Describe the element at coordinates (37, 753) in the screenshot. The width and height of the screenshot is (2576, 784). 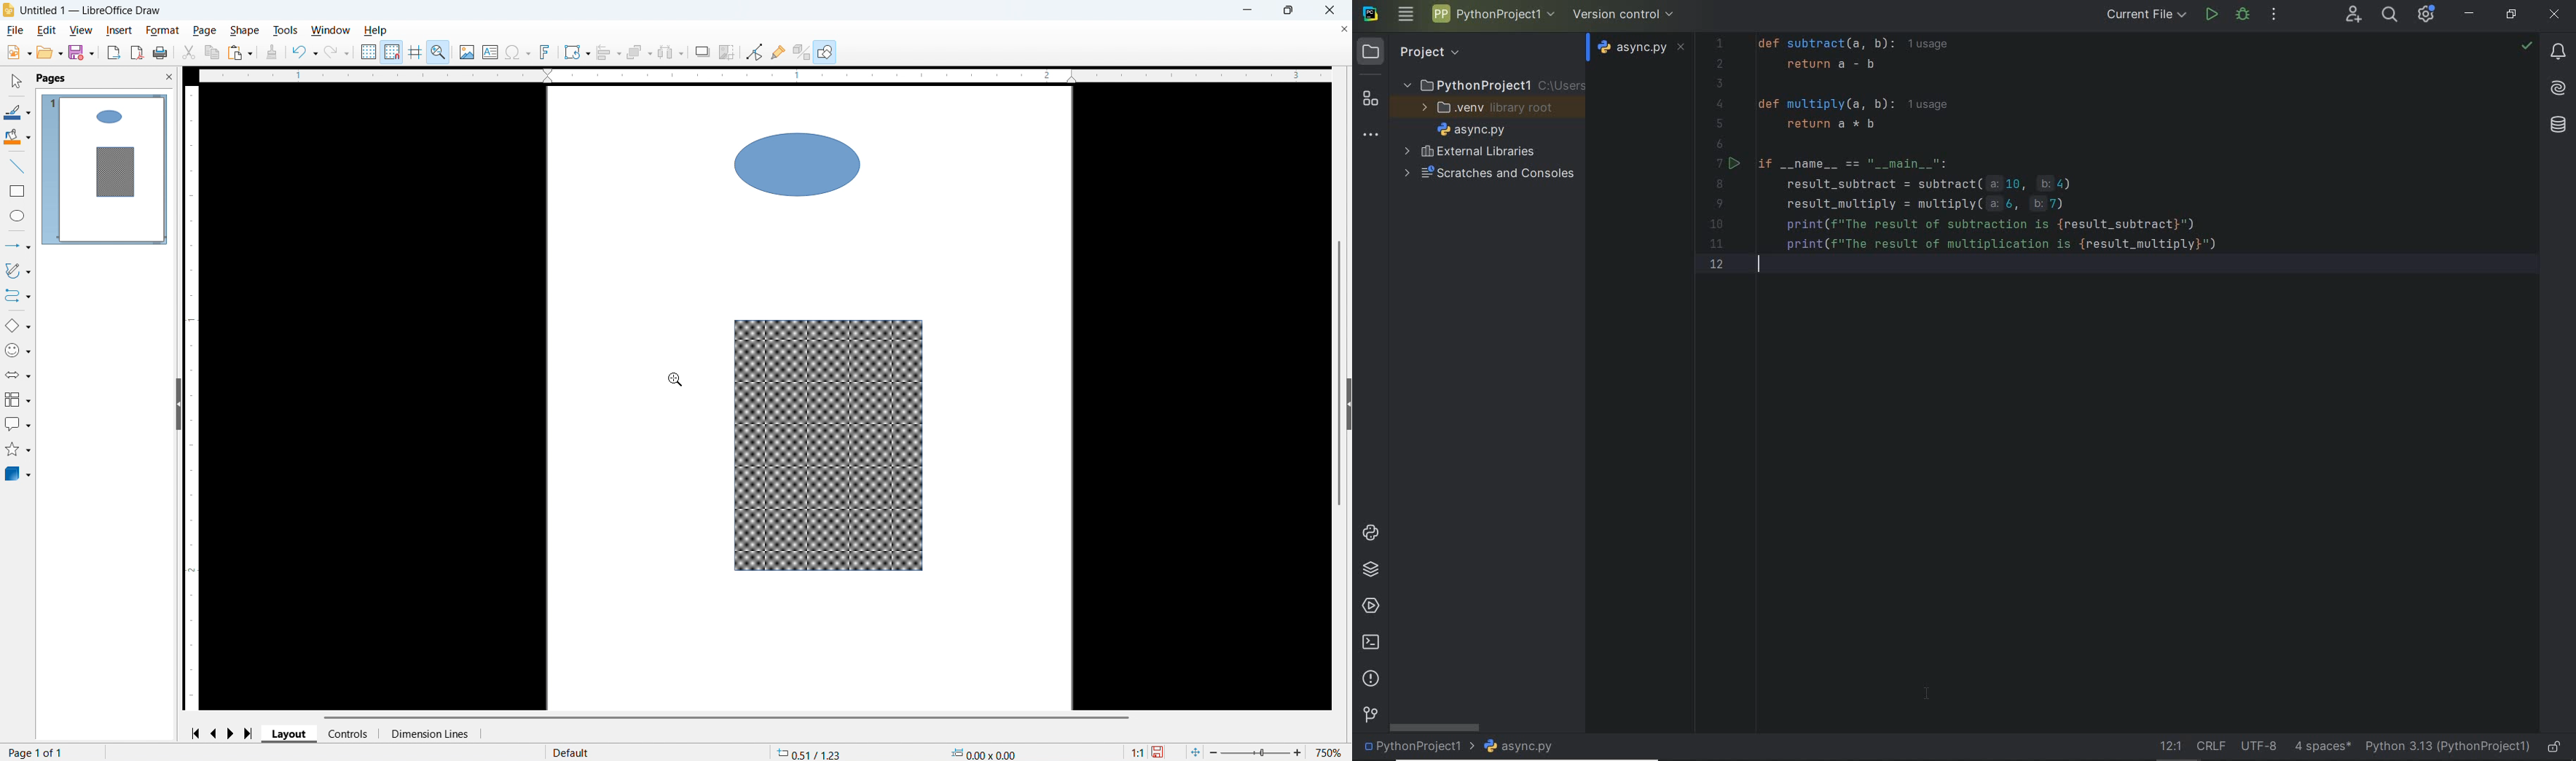
I see `Page number ` at that location.